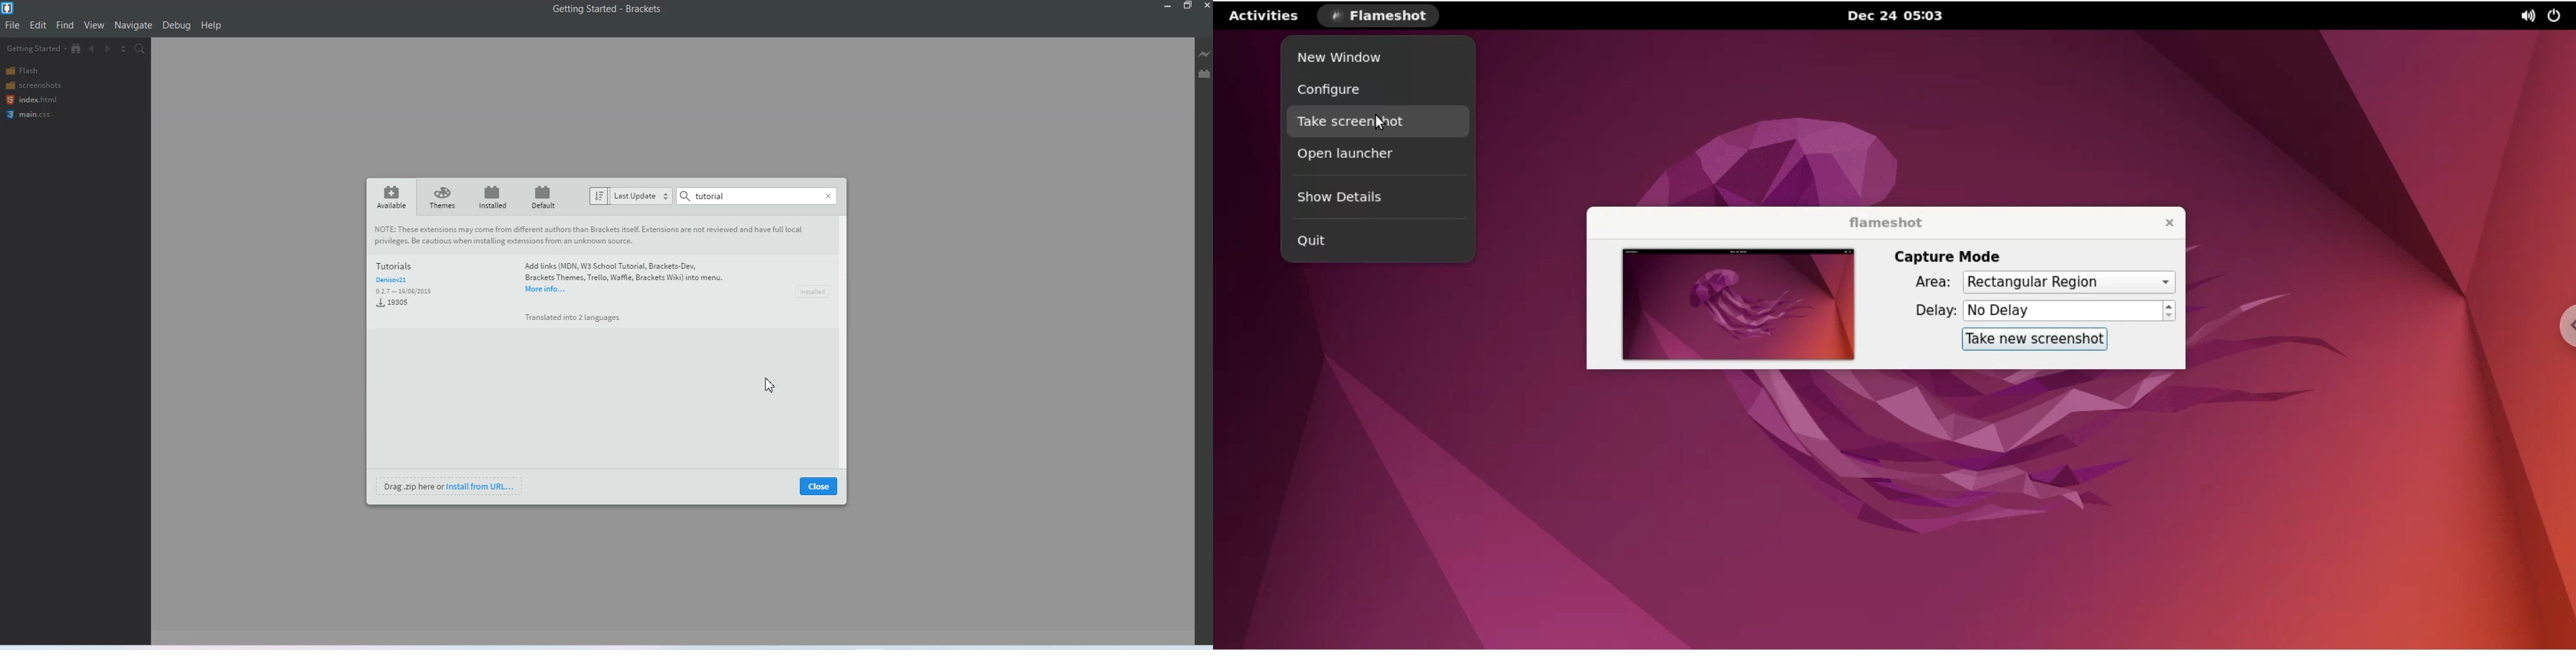 The image size is (2576, 672). Describe the element at coordinates (134, 25) in the screenshot. I see `Navigate` at that location.